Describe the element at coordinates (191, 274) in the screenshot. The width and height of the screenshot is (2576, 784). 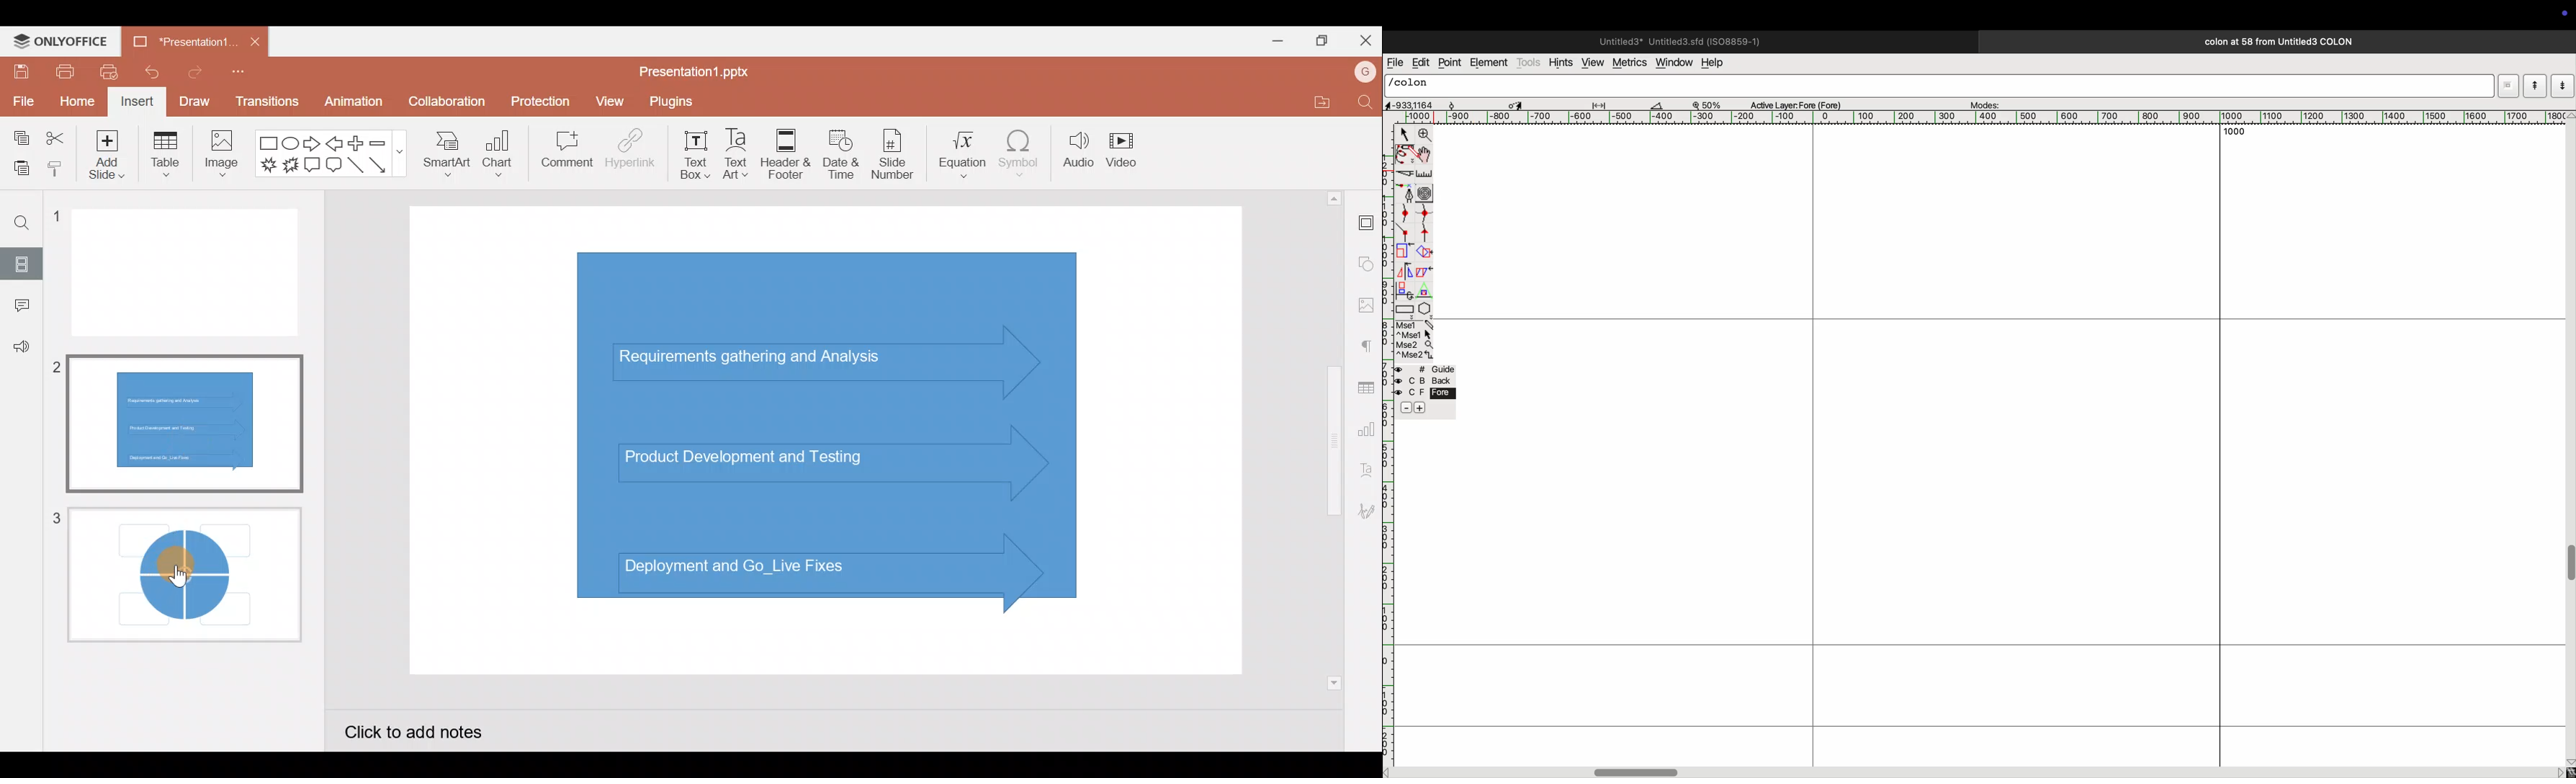
I see `Slide 1` at that location.